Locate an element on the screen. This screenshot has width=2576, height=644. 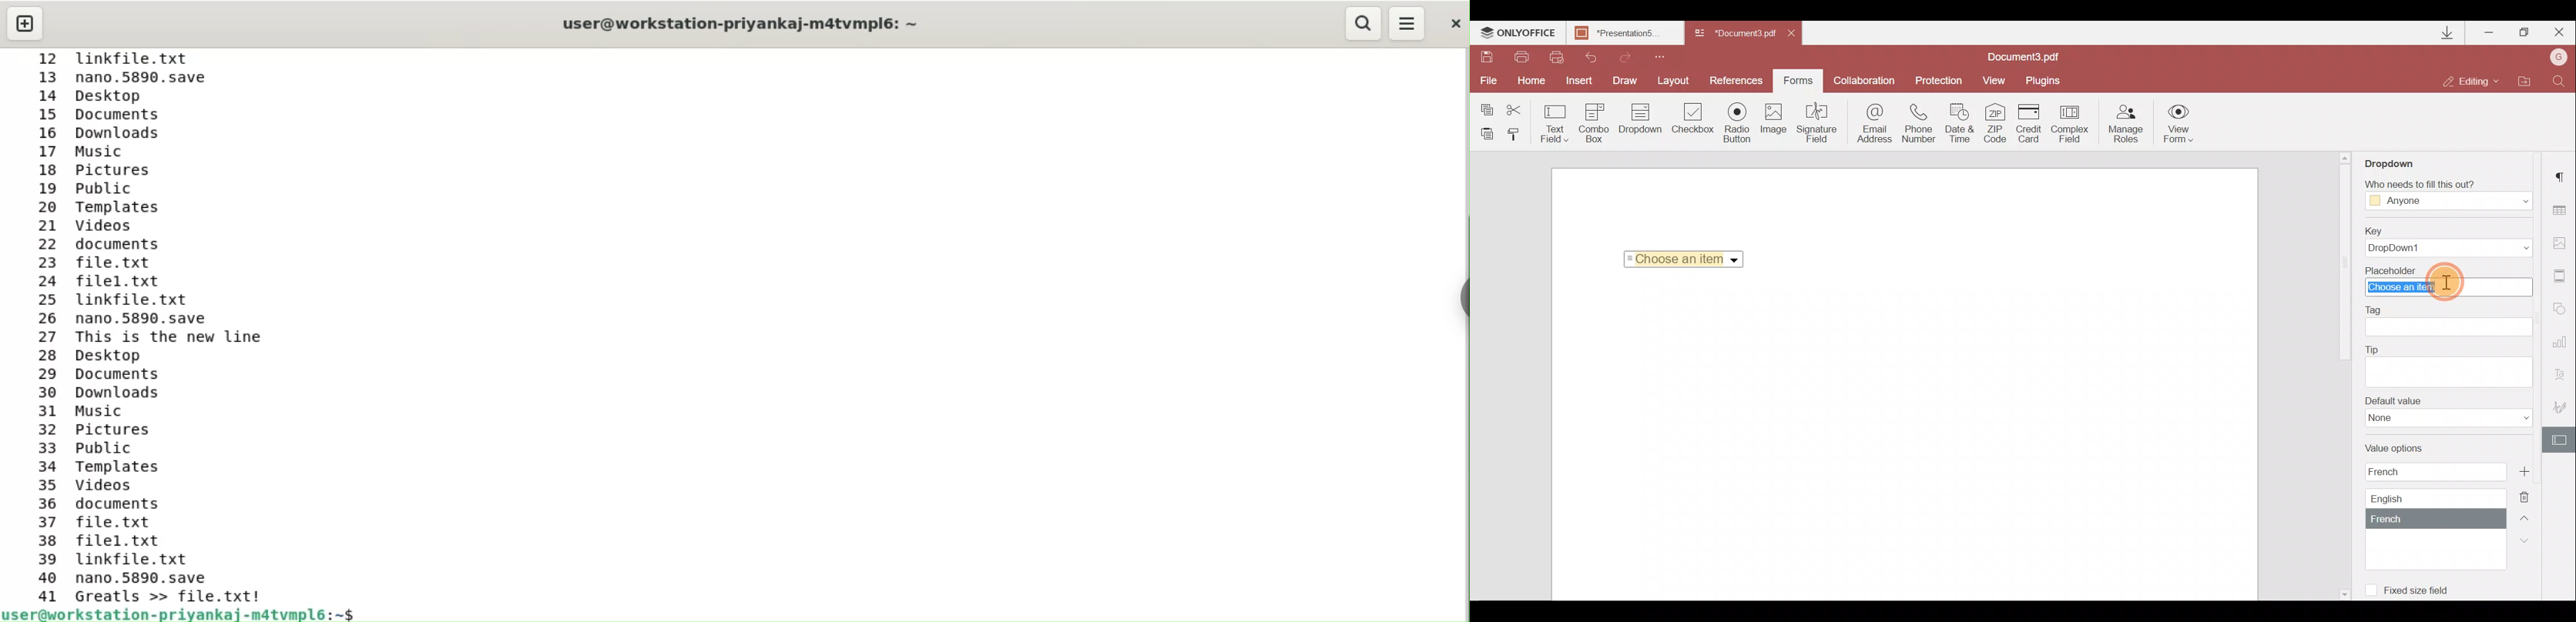
Tag is located at coordinates (2450, 321).